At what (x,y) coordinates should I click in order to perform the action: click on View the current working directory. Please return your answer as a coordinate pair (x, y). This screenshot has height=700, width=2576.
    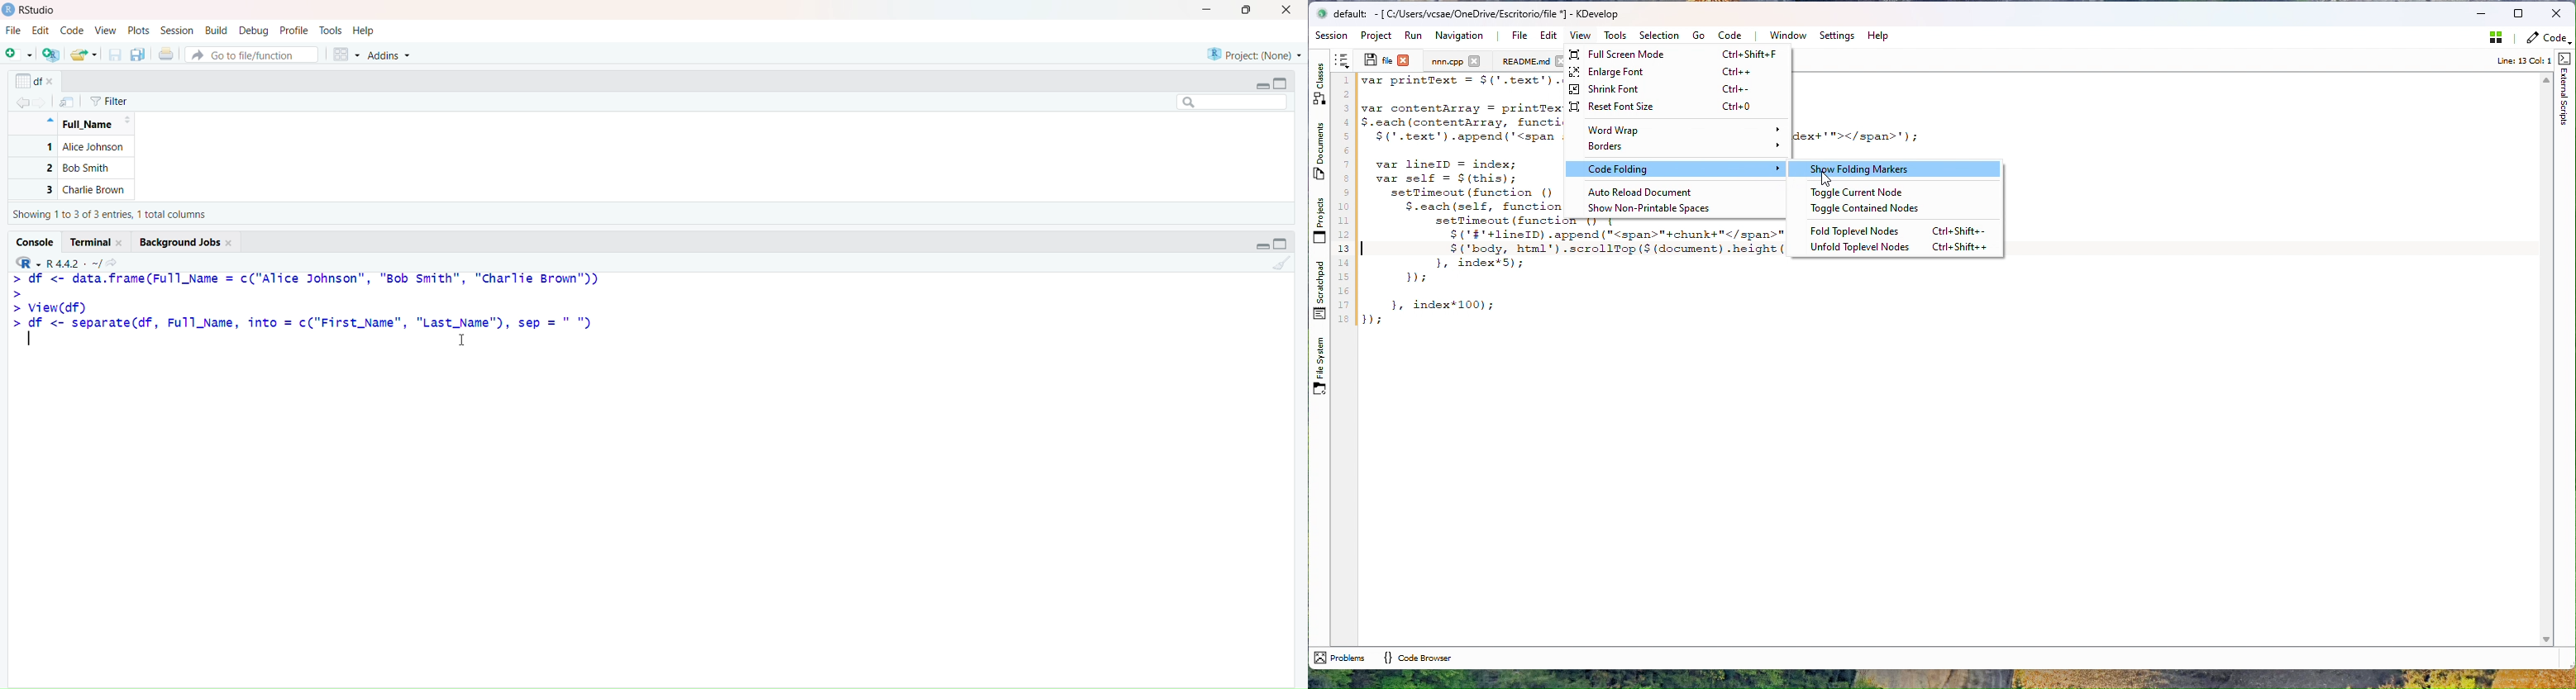
    Looking at the image, I should click on (117, 261).